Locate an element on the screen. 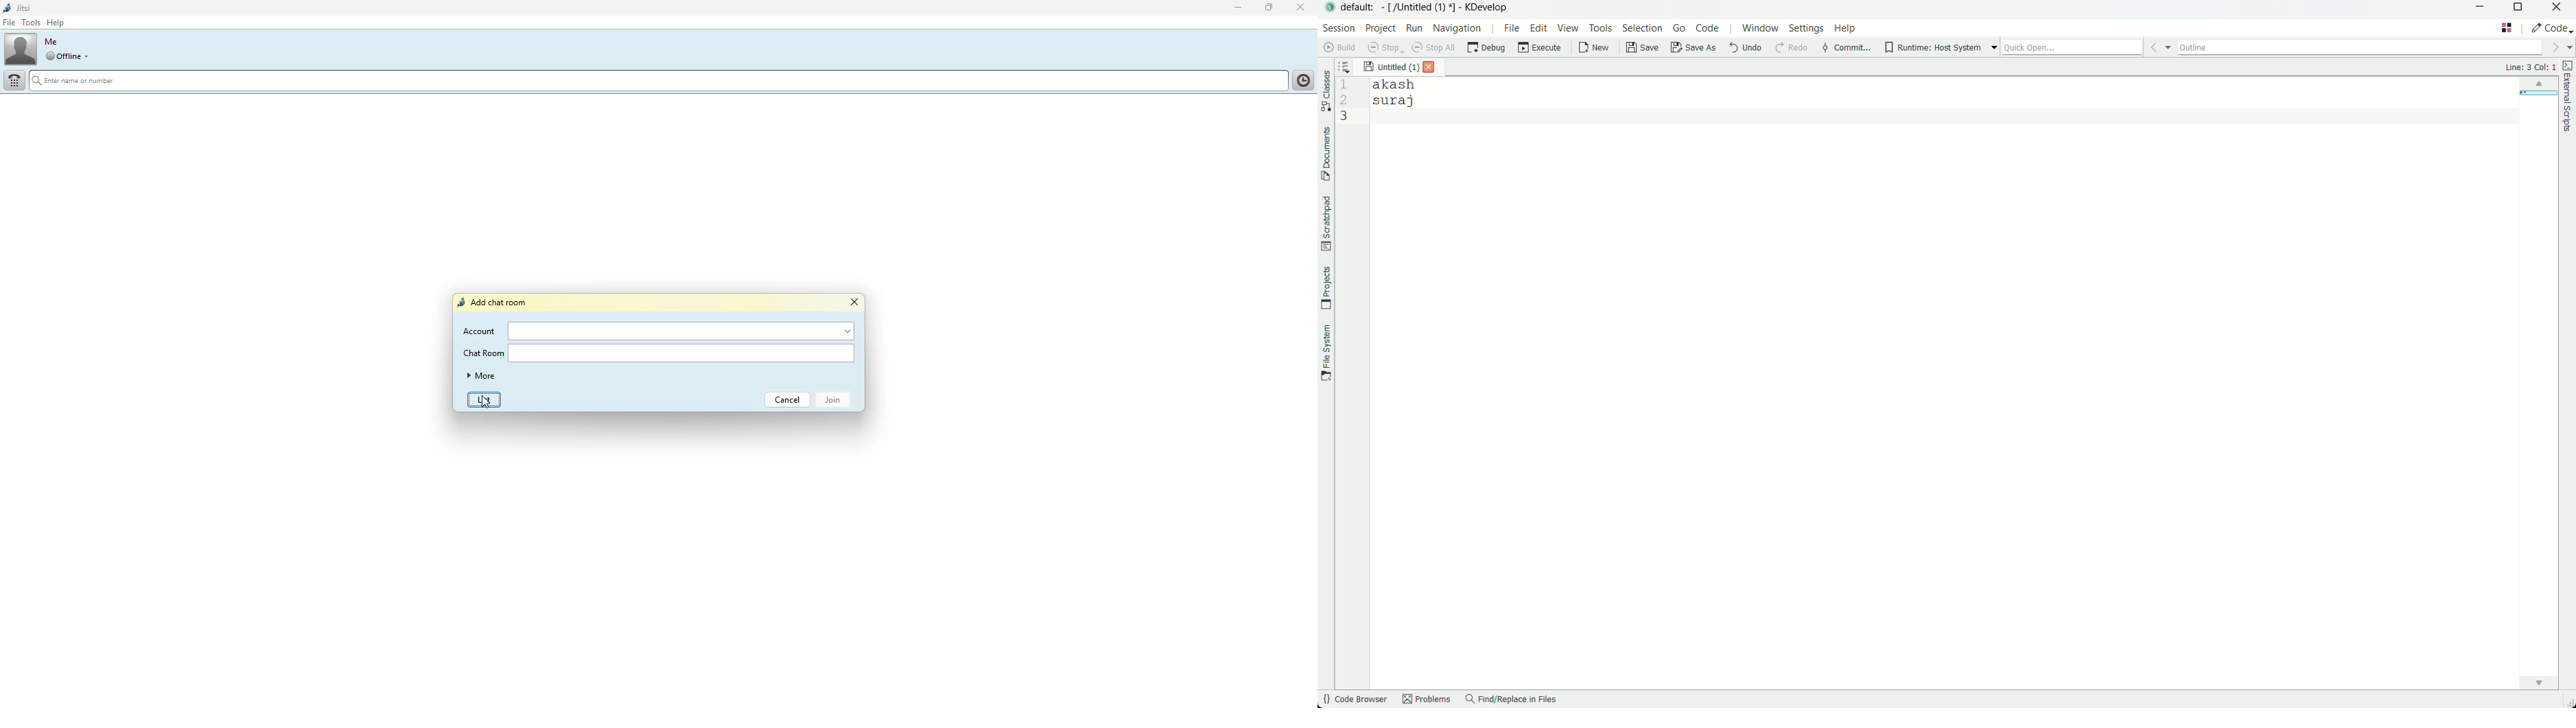  cursor is located at coordinates (485, 403).